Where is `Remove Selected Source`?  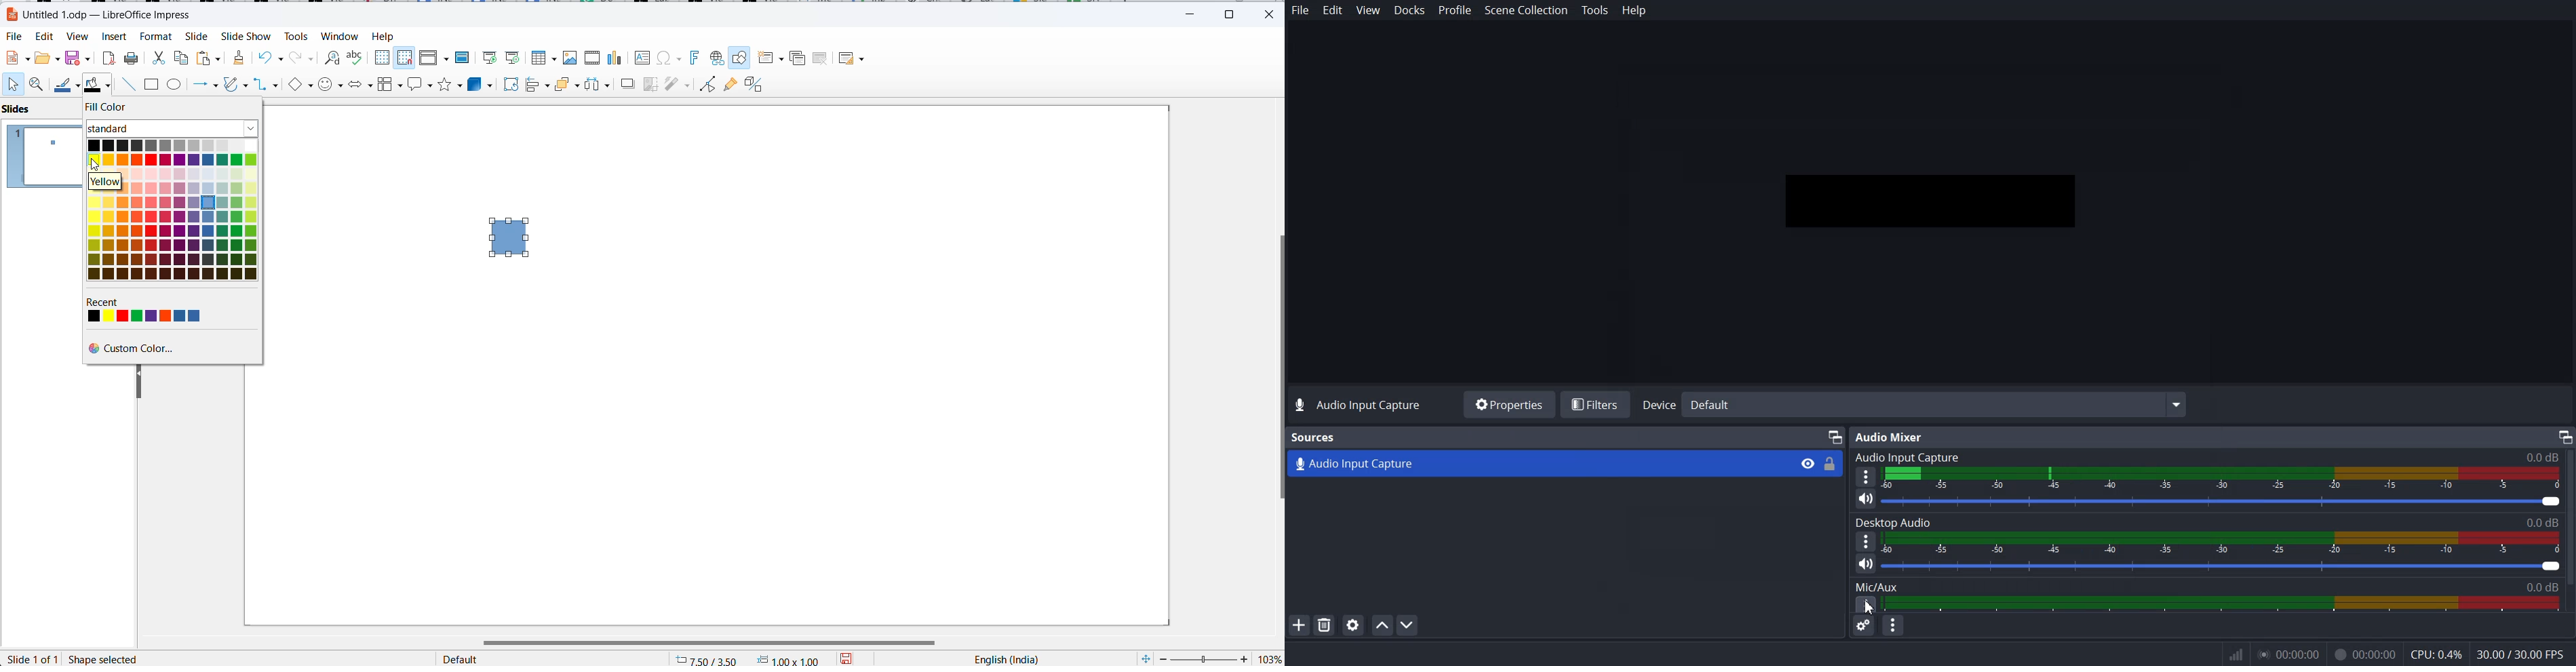 Remove Selected Source is located at coordinates (1324, 624).